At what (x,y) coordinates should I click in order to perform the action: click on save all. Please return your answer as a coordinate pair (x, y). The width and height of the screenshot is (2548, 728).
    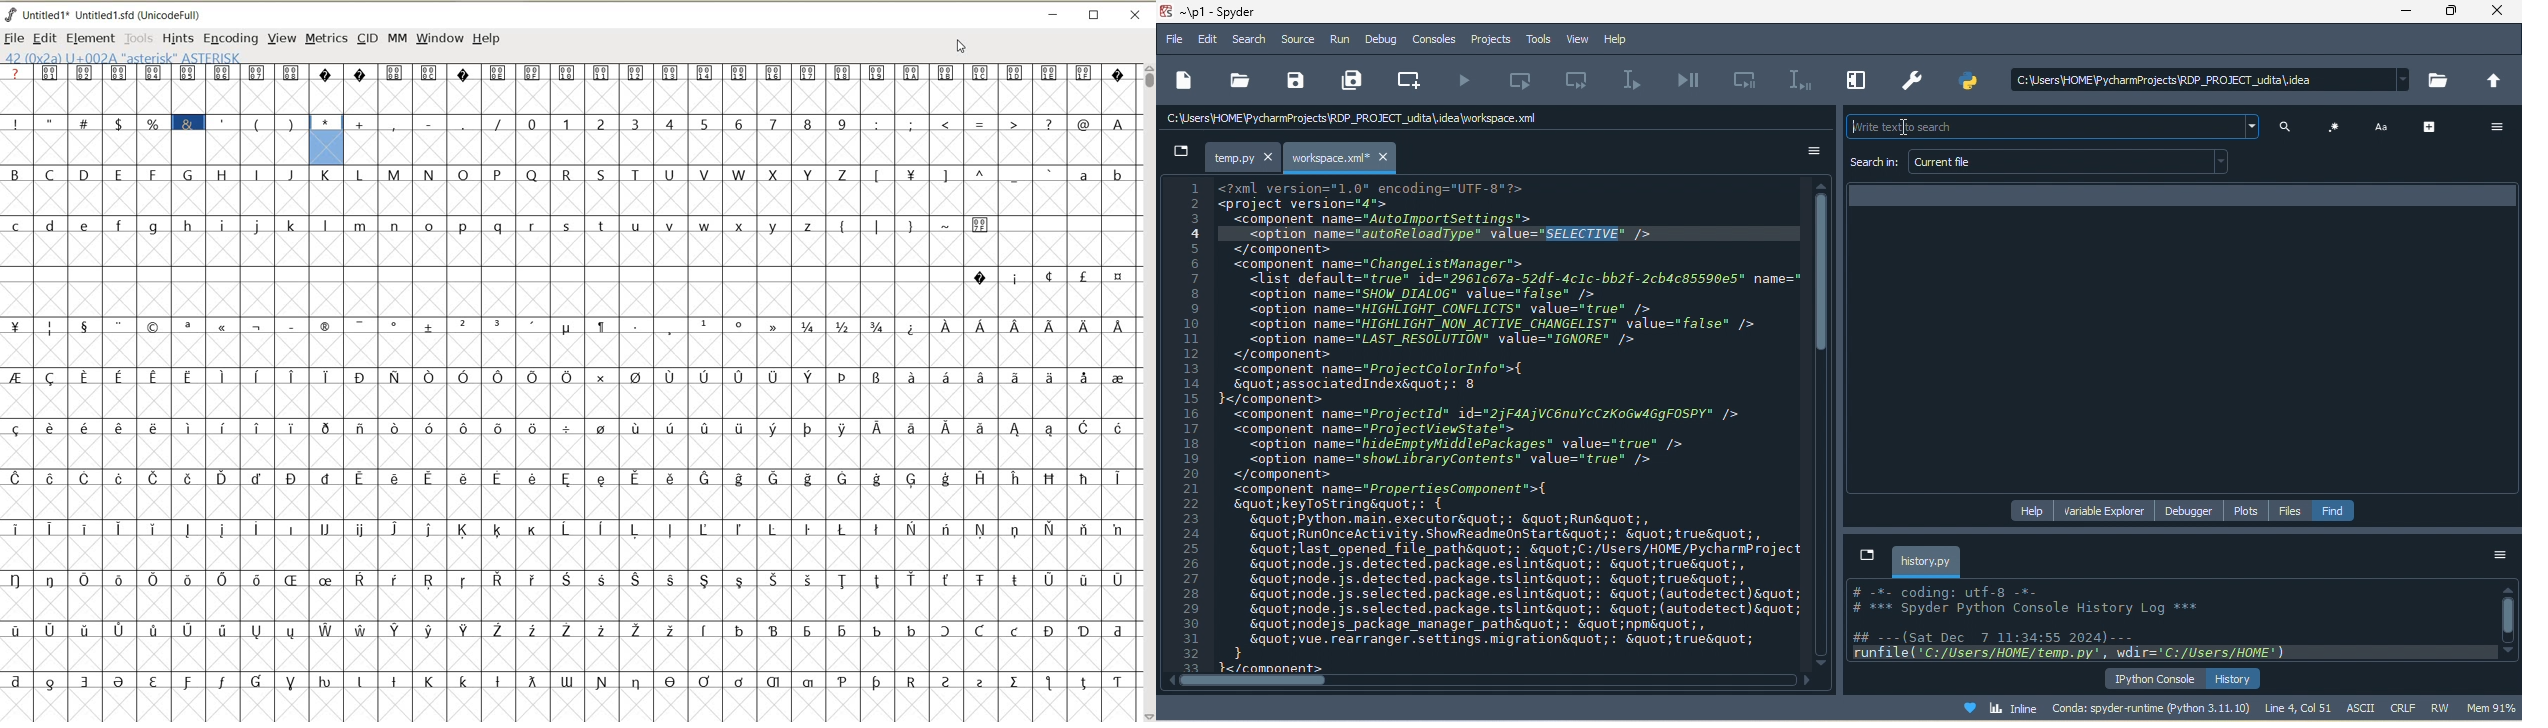
    Looking at the image, I should click on (1355, 81).